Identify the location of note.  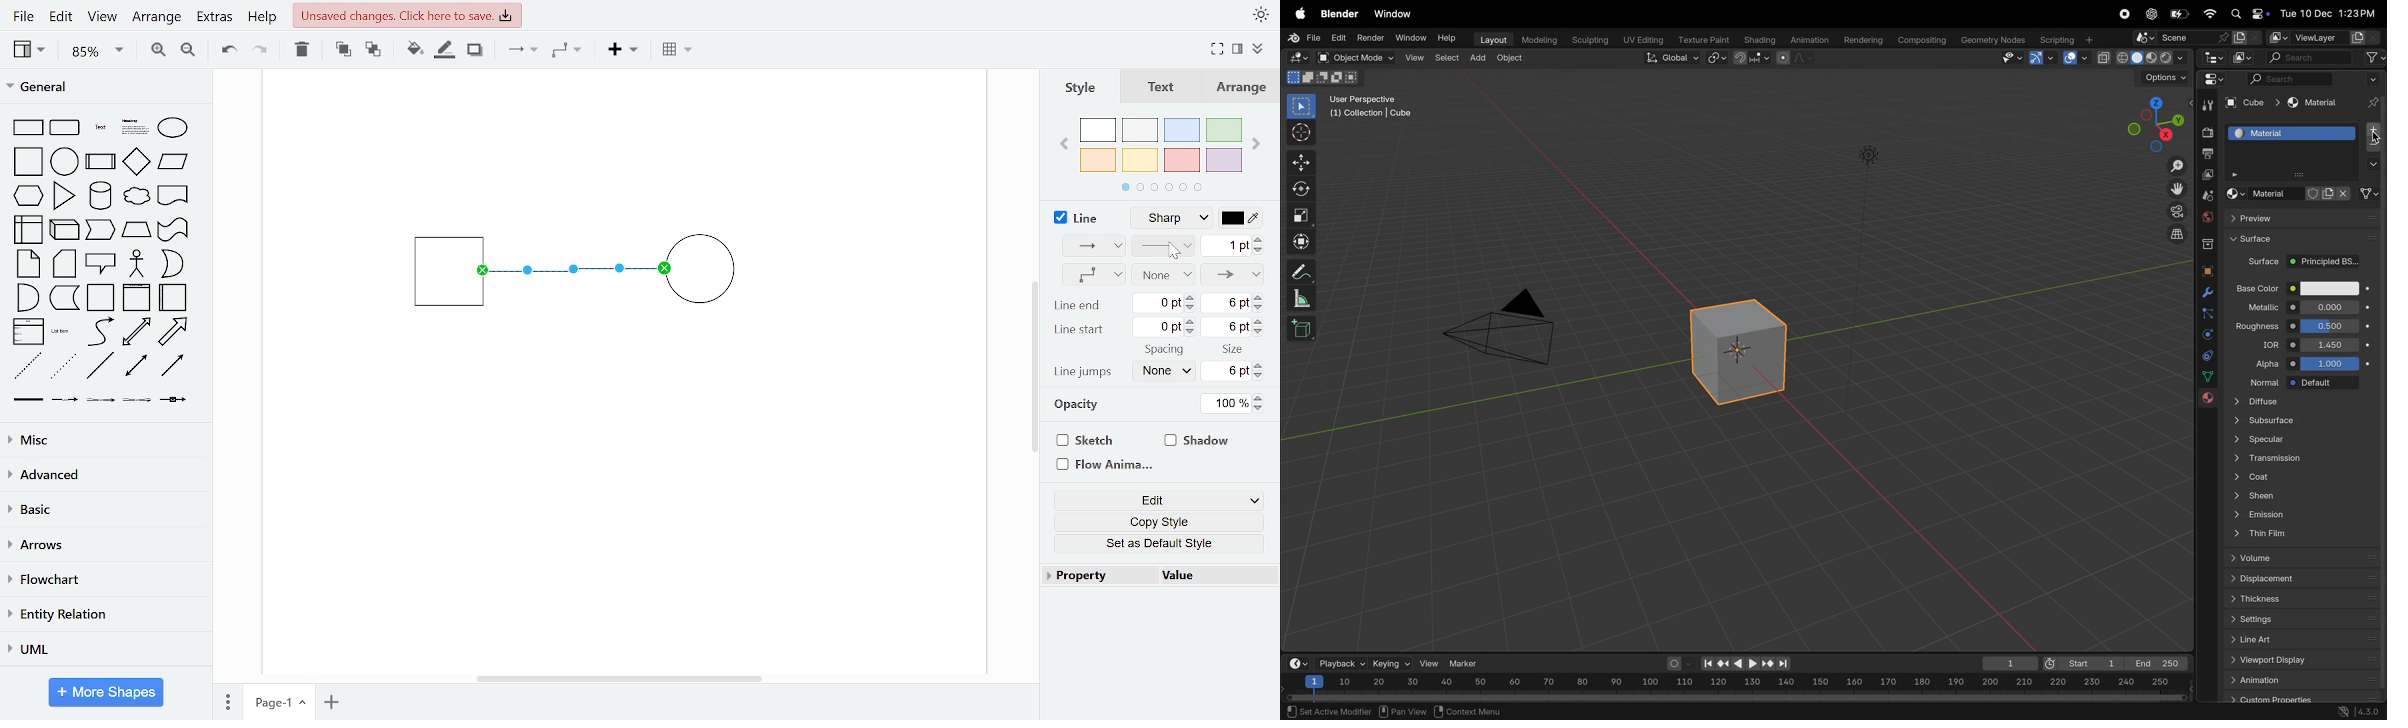
(30, 263).